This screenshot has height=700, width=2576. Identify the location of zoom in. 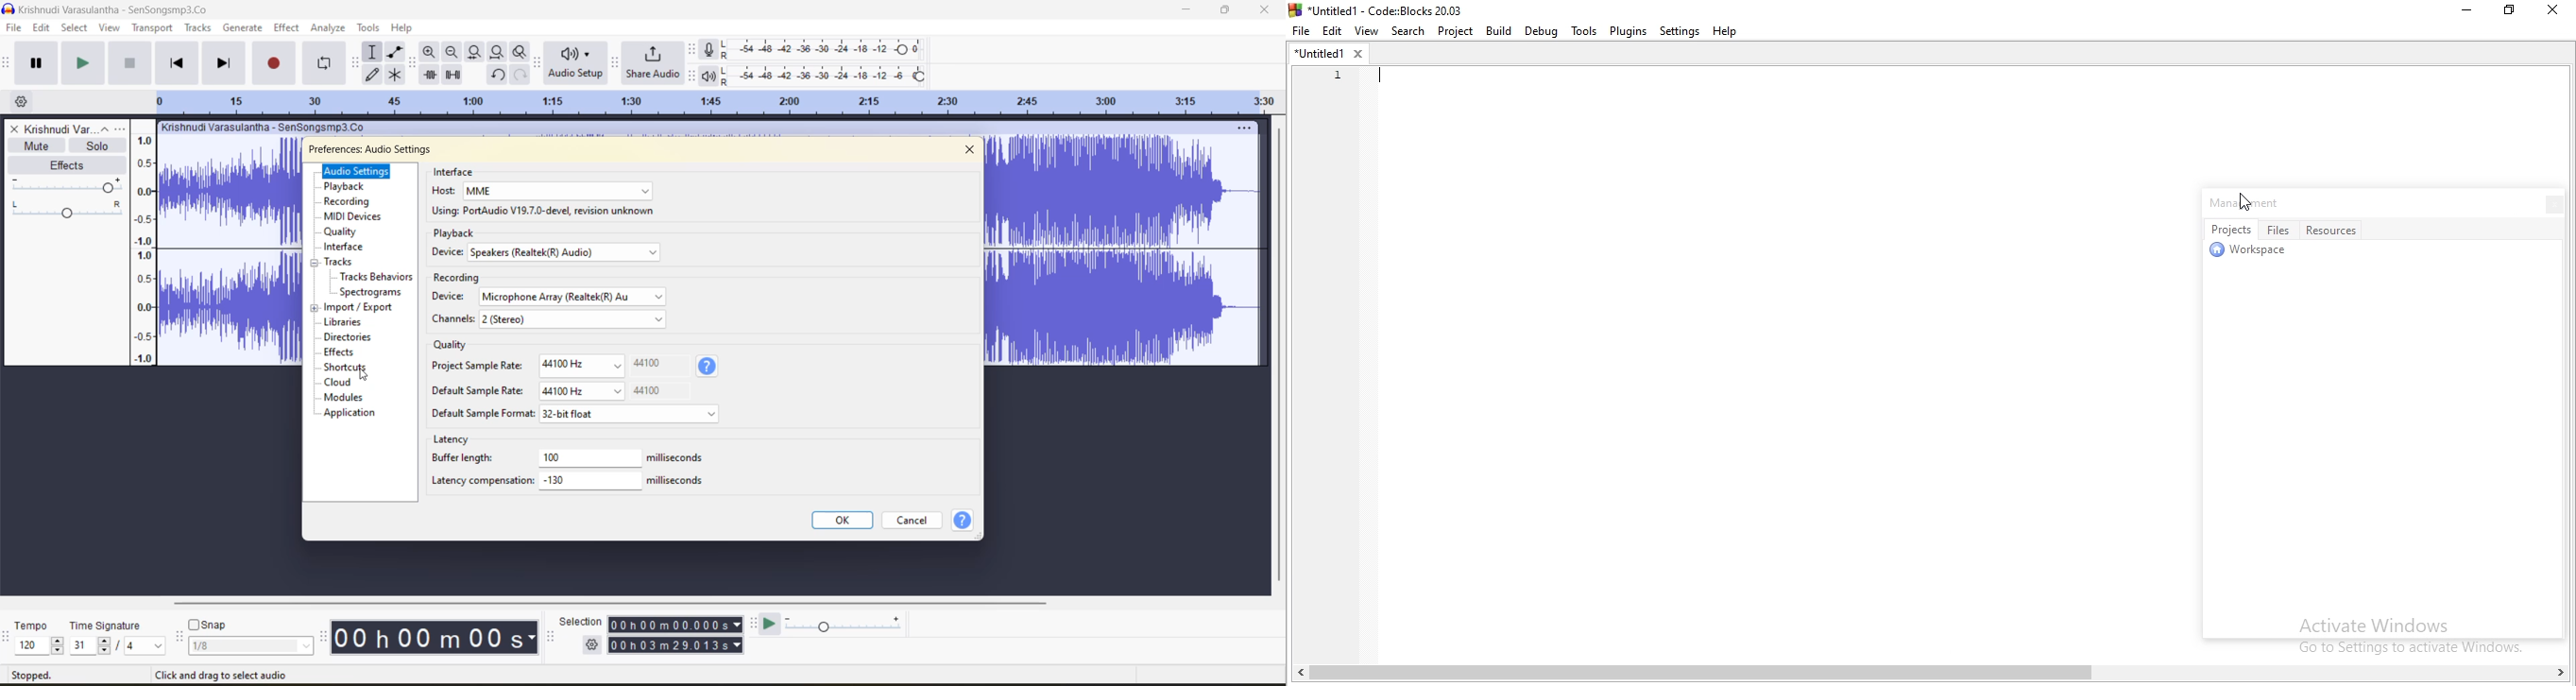
(429, 52).